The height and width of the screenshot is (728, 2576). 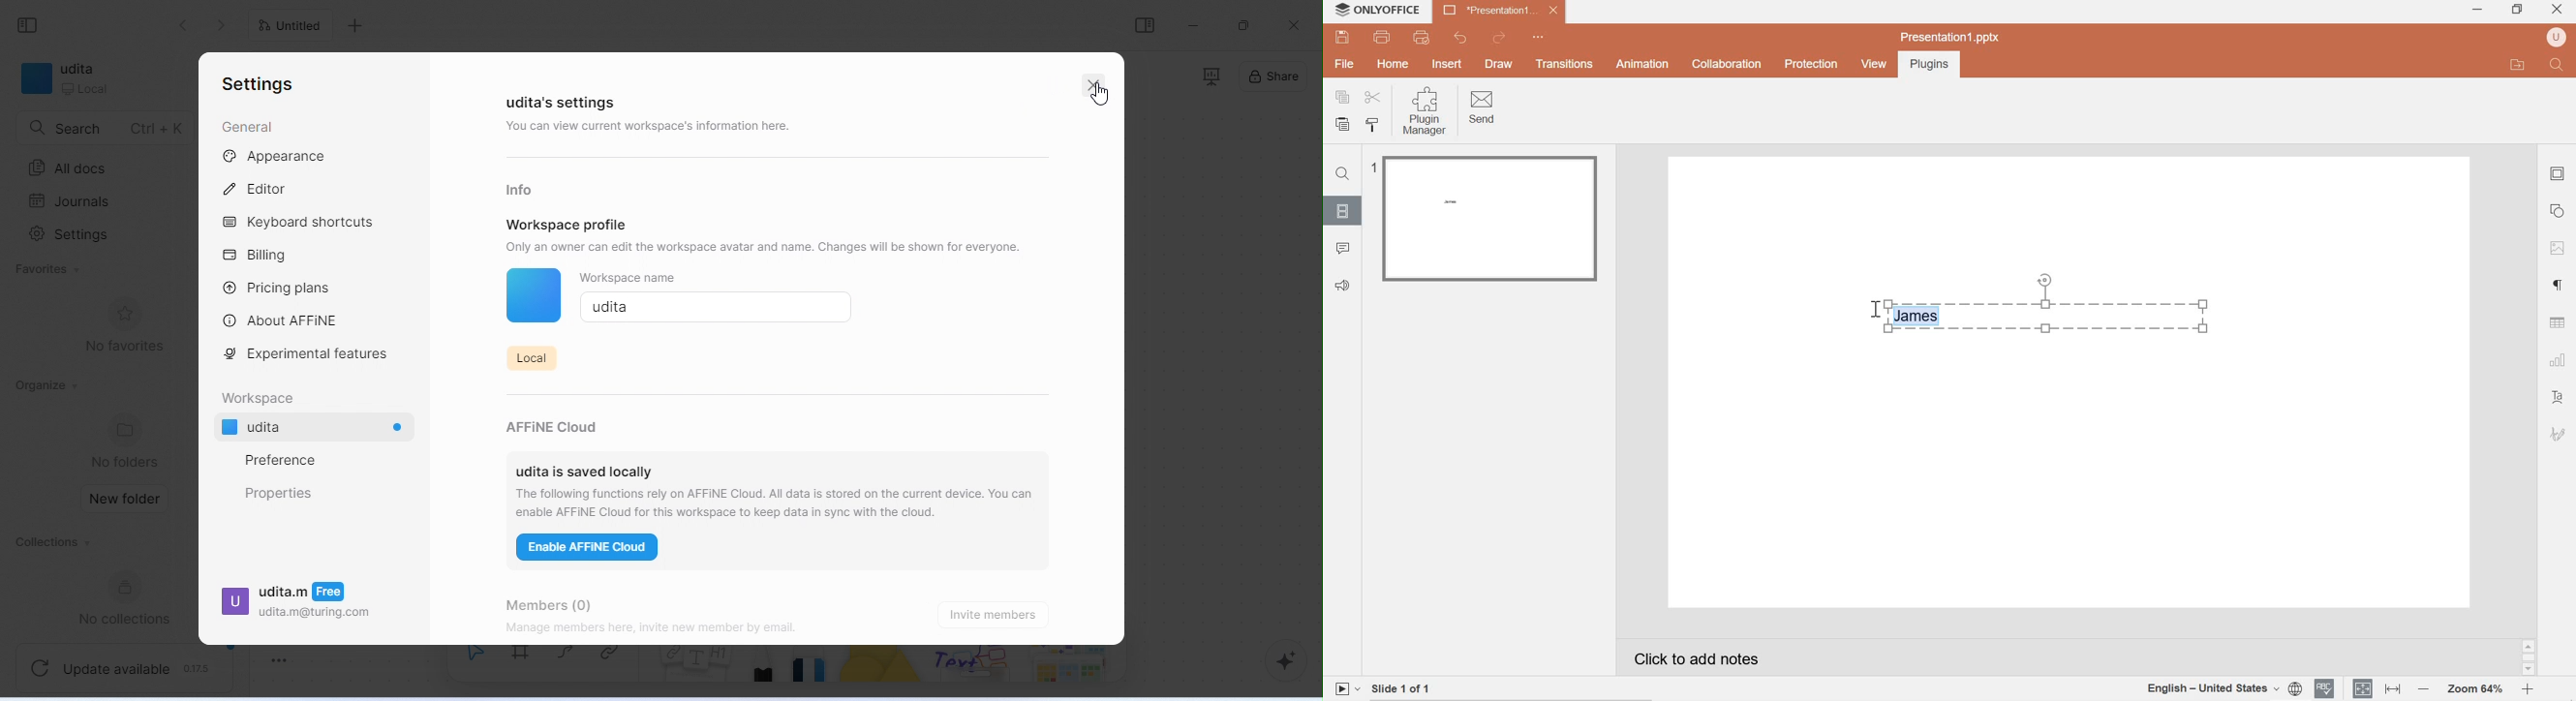 I want to click on Inserted text, so click(x=2048, y=302).